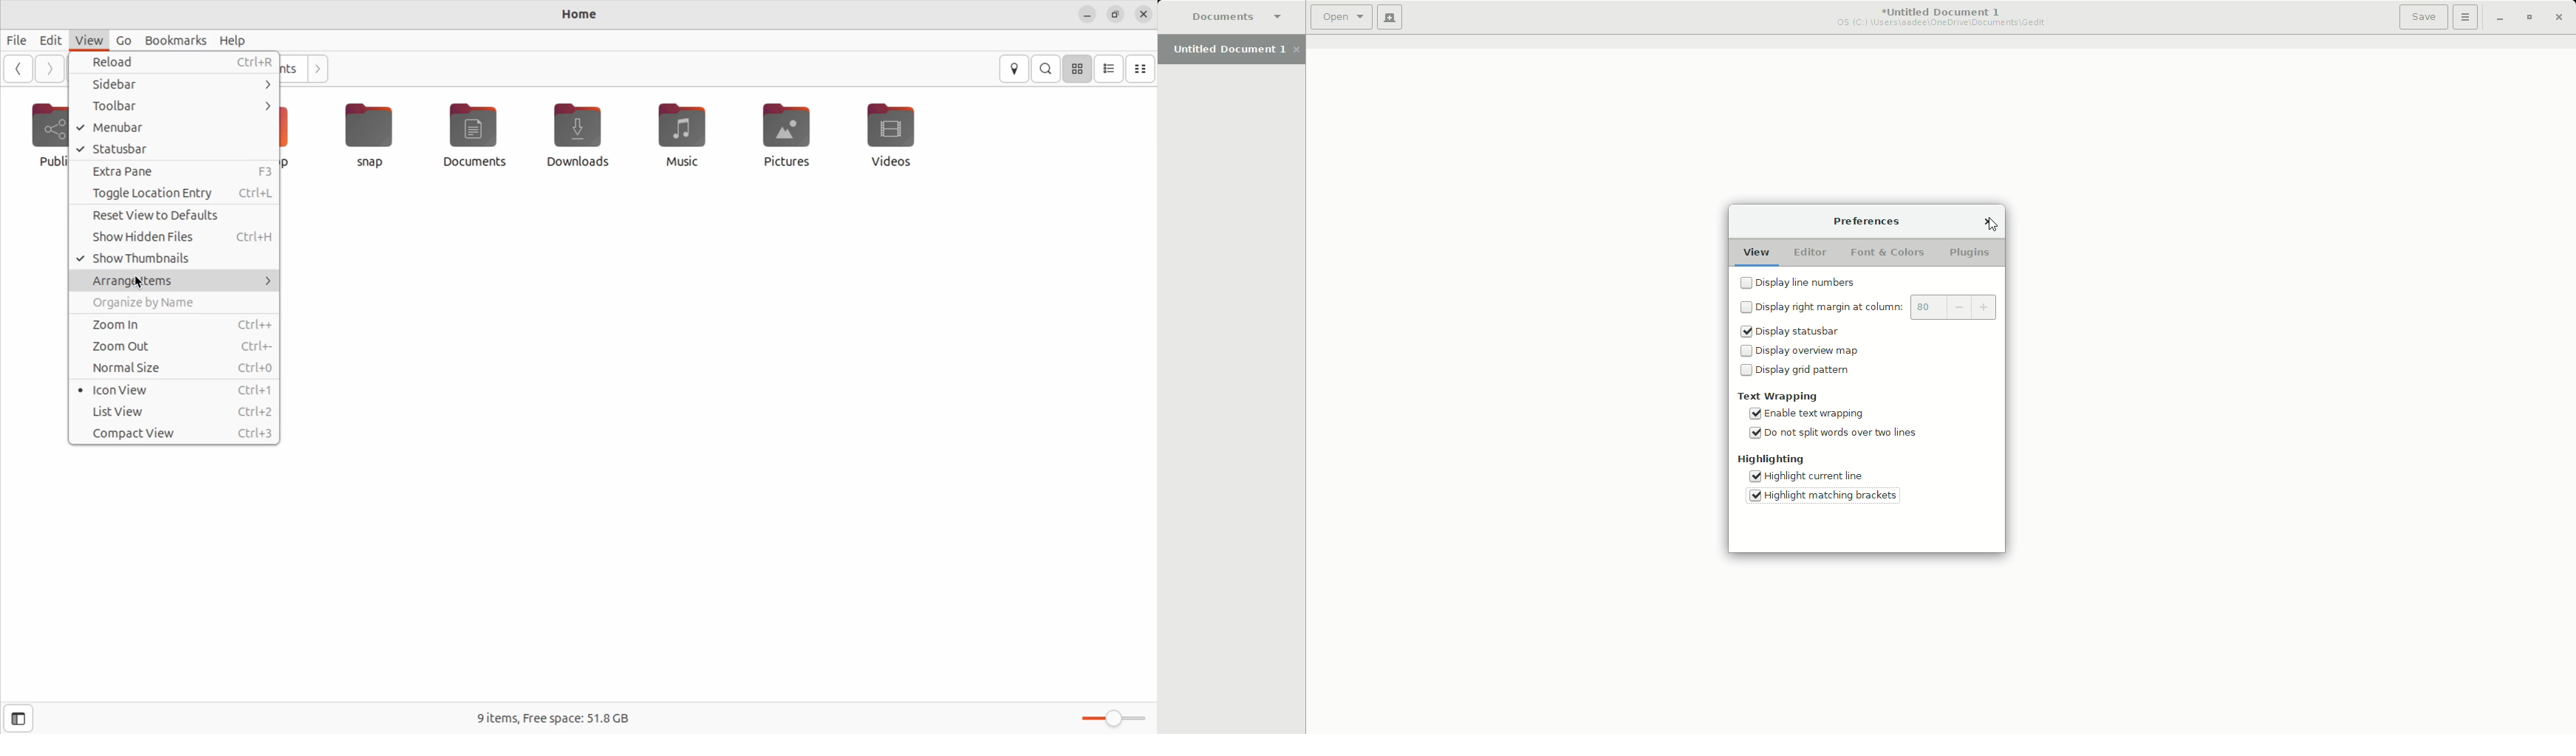 The image size is (2576, 756). Describe the element at coordinates (87, 38) in the screenshot. I see `view` at that location.